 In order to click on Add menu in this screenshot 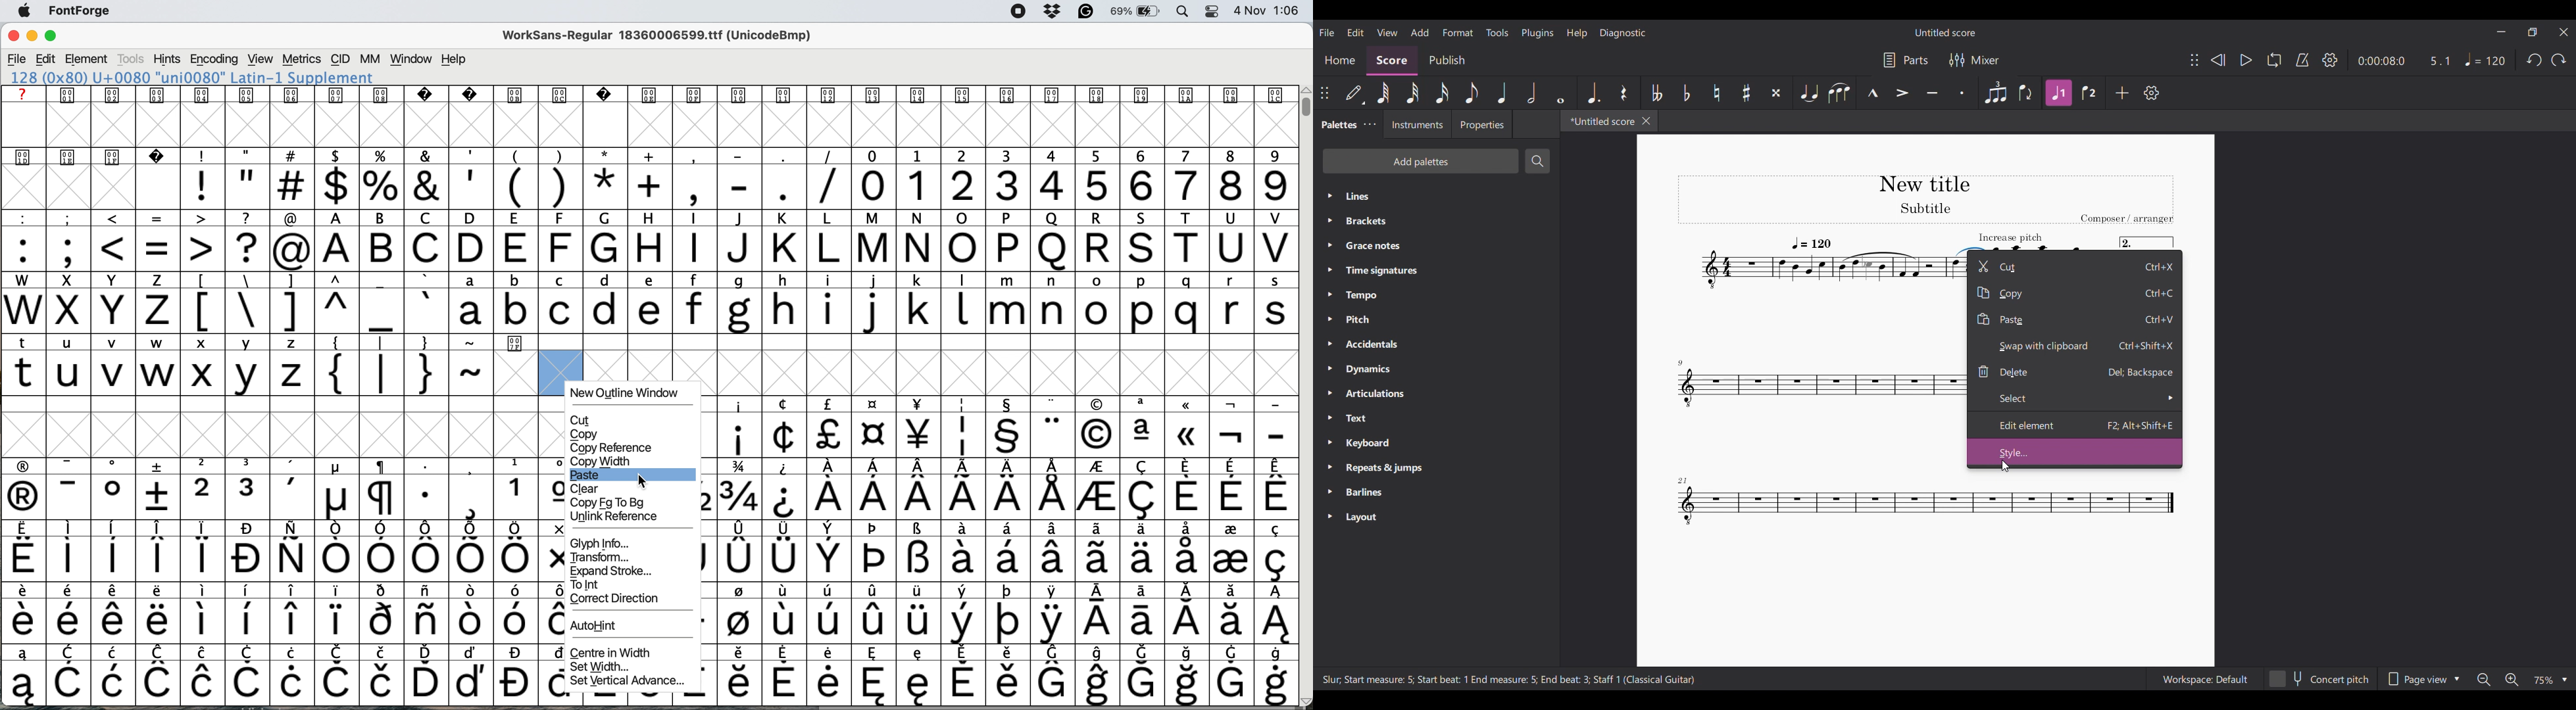, I will do `click(1420, 33)`.